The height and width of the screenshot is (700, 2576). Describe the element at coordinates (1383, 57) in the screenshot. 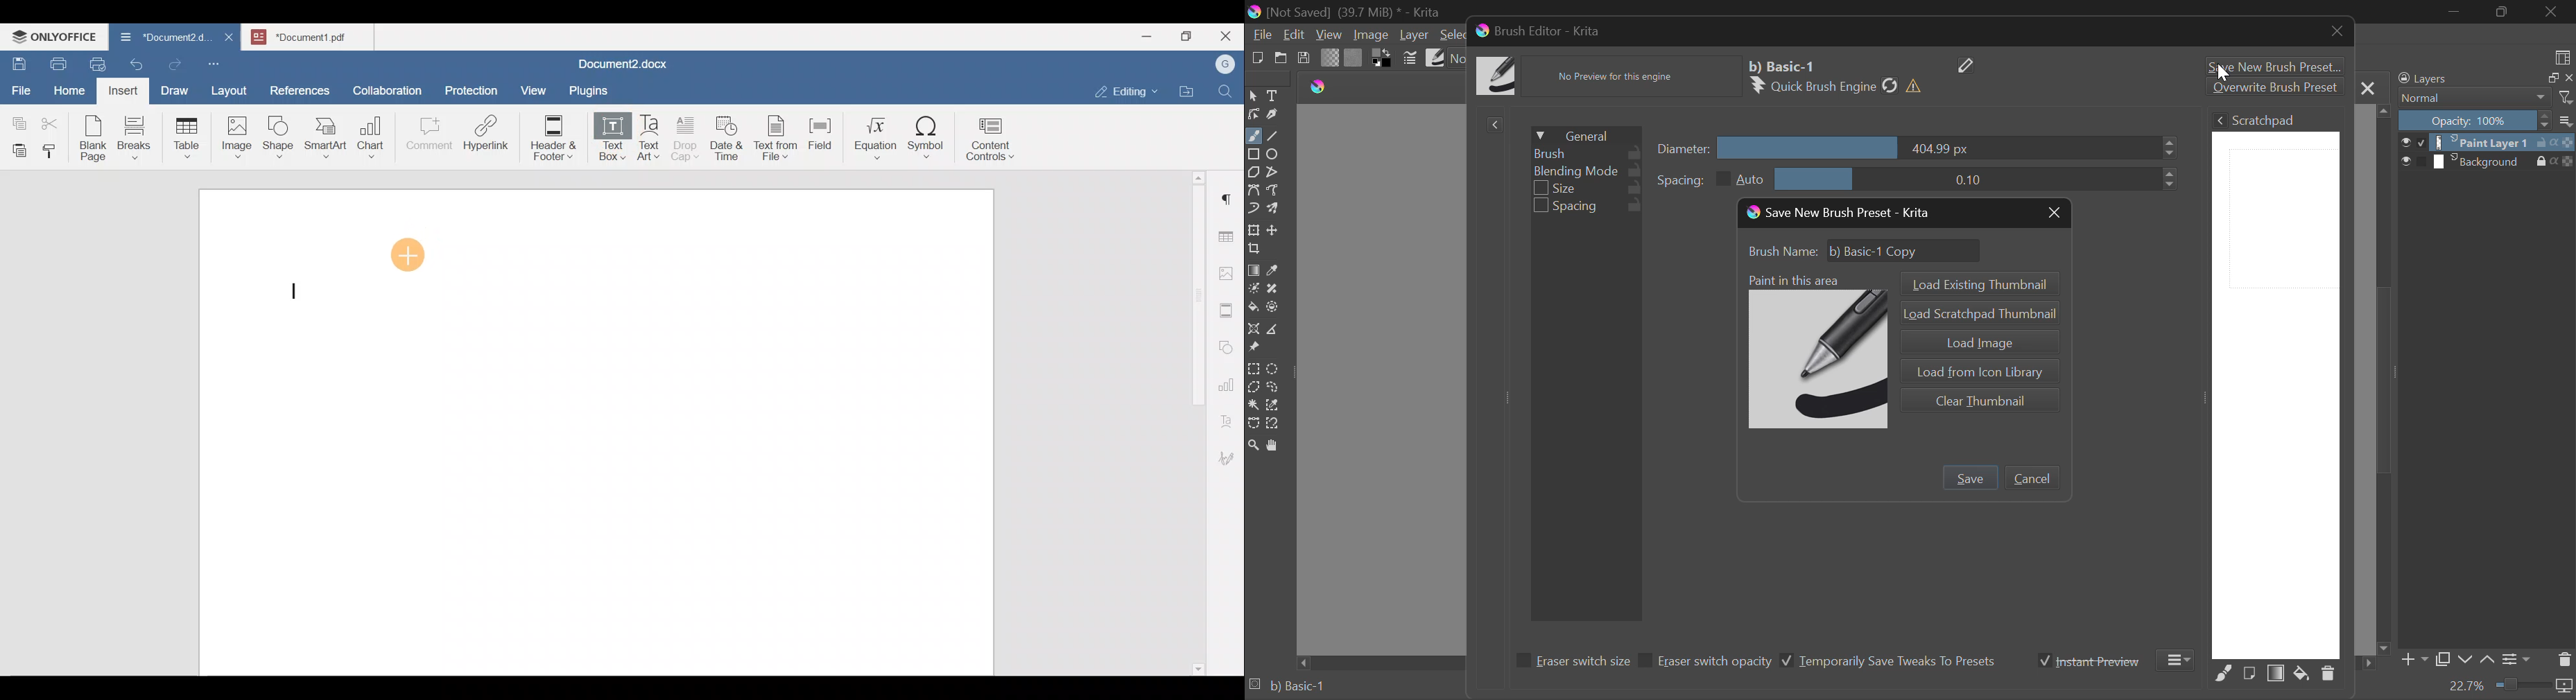

I see `Colors in Use` at that location.